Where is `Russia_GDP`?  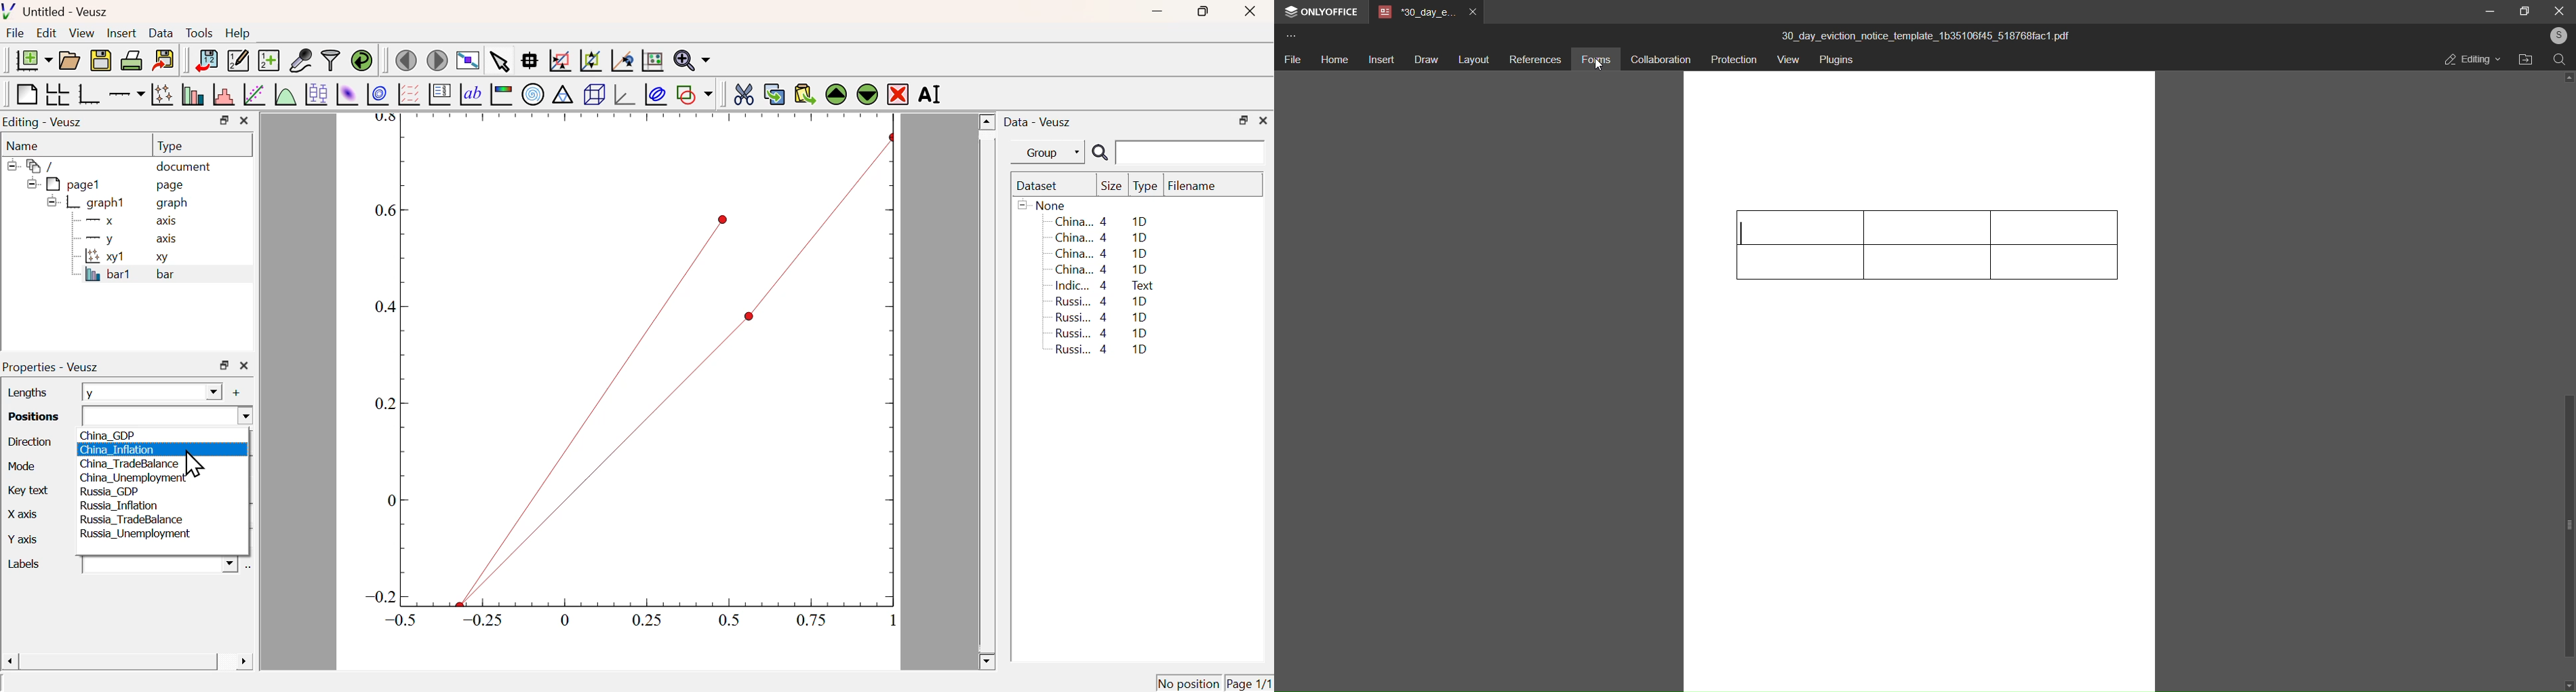 Russia_GDP is located at coordinates (110, 492).